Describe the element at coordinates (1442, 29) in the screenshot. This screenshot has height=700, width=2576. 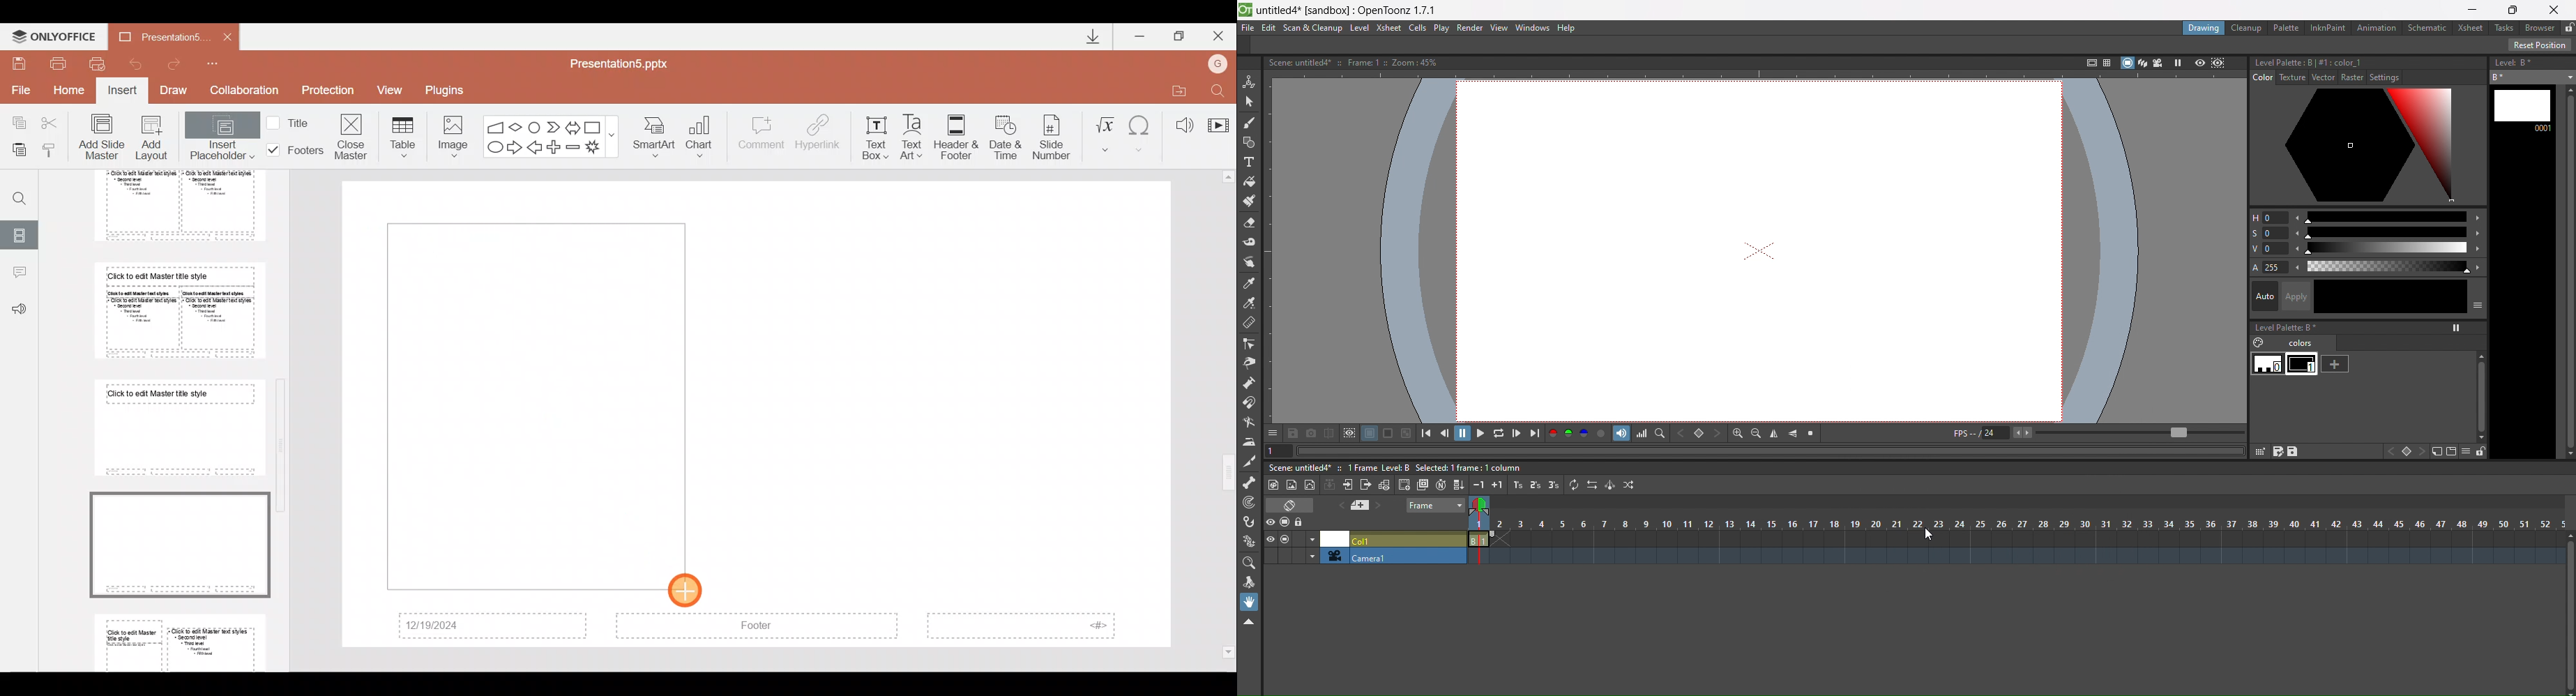
I see `play` at that location.